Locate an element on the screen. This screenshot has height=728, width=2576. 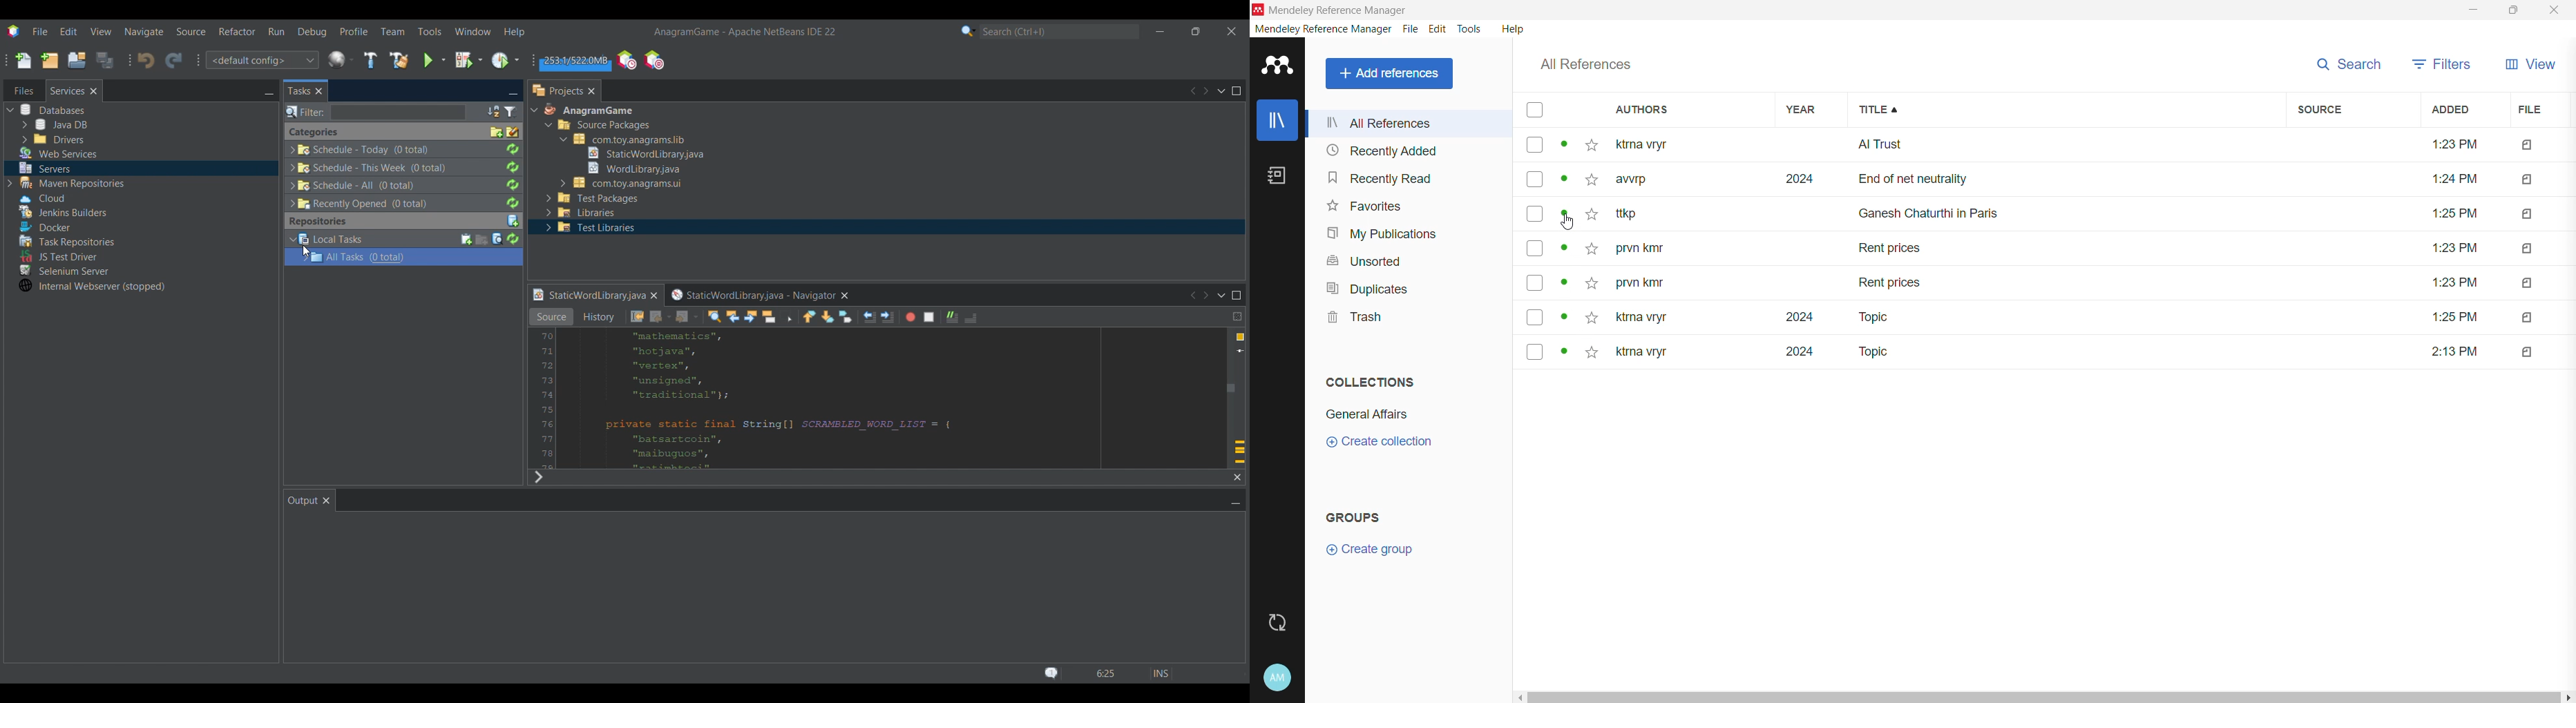
Click to Create Collection is located at coordinates (1386, 444).